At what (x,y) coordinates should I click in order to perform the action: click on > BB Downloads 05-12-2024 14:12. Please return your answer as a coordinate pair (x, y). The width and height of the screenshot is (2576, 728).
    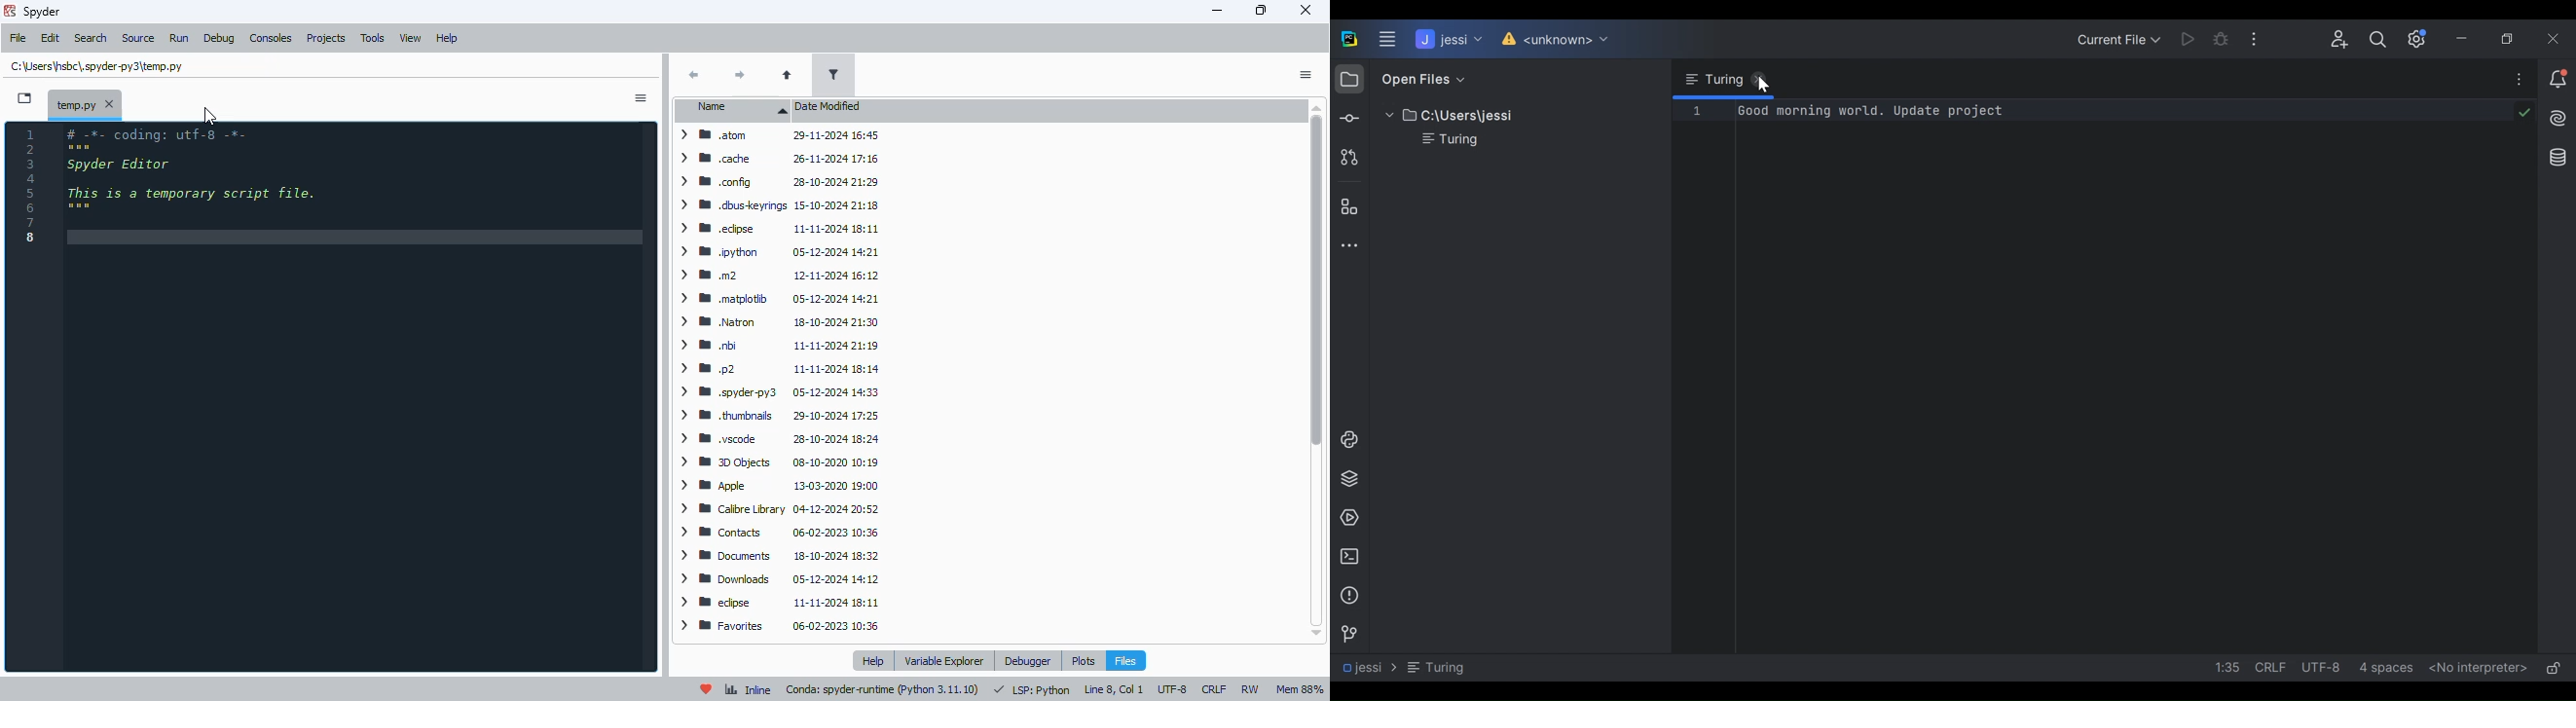
    Looking at the image, I should click on (777, 577).